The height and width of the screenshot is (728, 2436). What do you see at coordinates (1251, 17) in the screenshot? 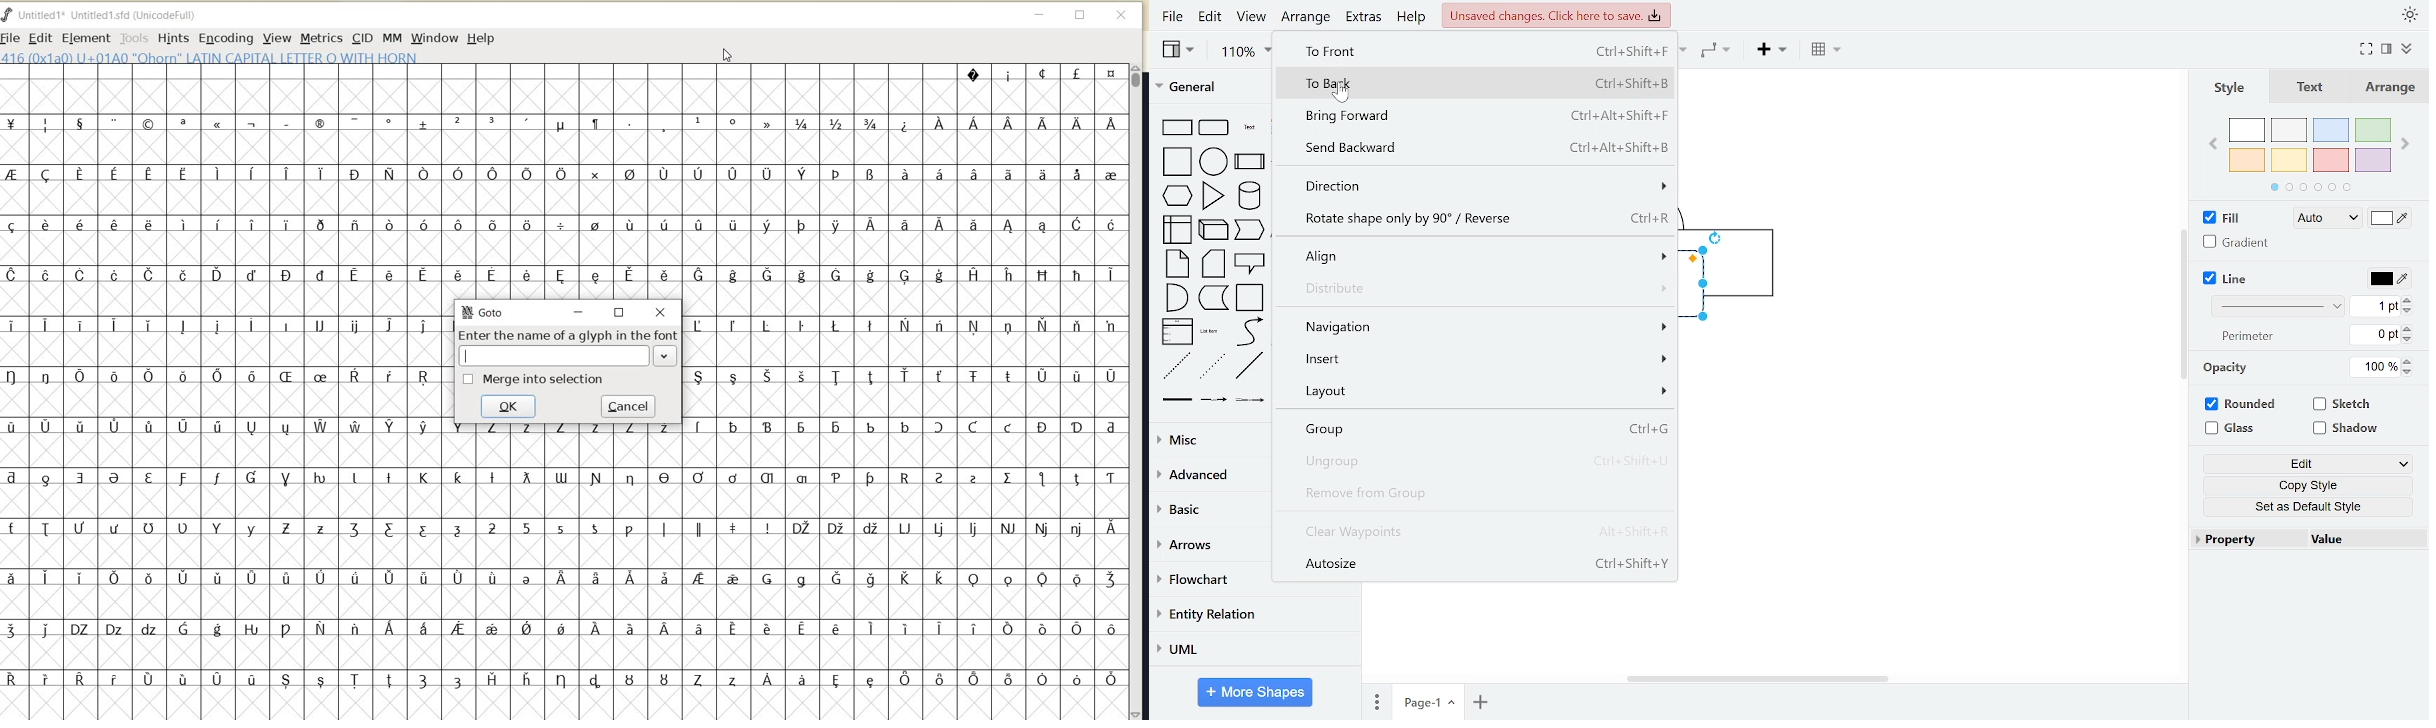
I see `view` at bounding box center [1251, 17].